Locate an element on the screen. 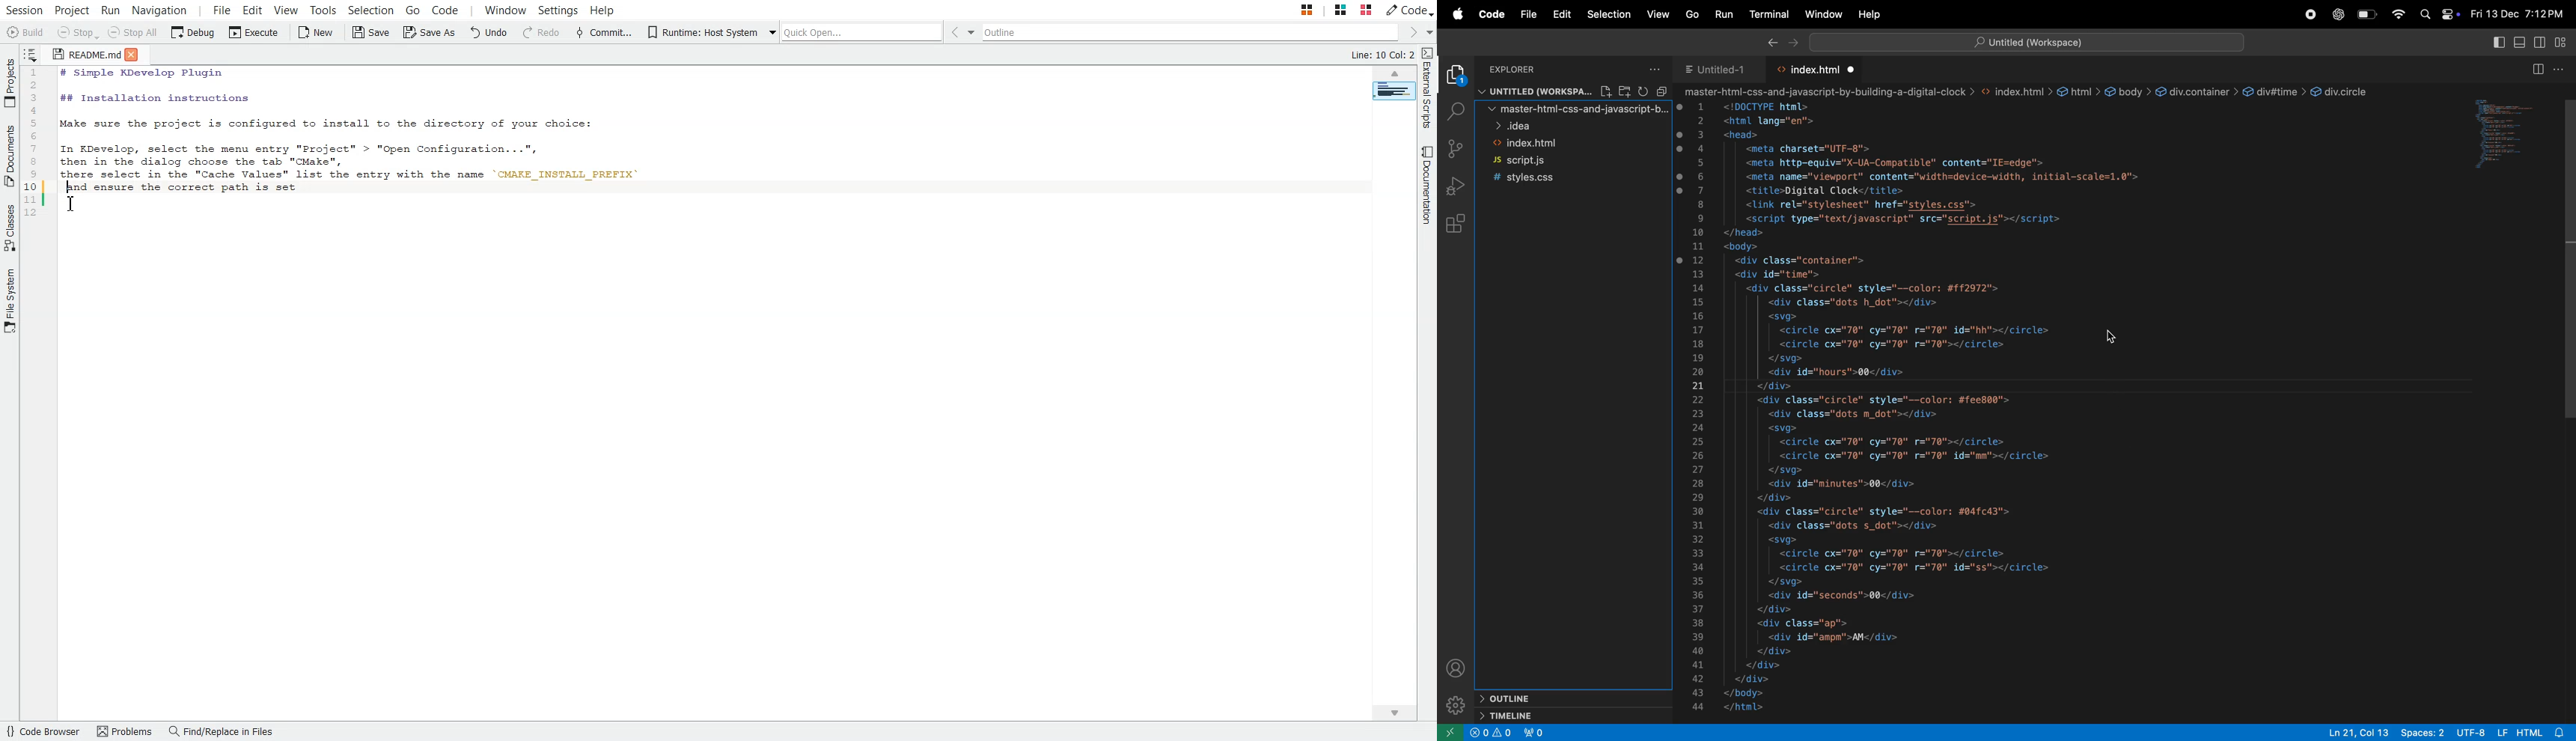 The height and width of the screenshot is (756, 2576). spaces 2 is located at coordinates (2424, 733).